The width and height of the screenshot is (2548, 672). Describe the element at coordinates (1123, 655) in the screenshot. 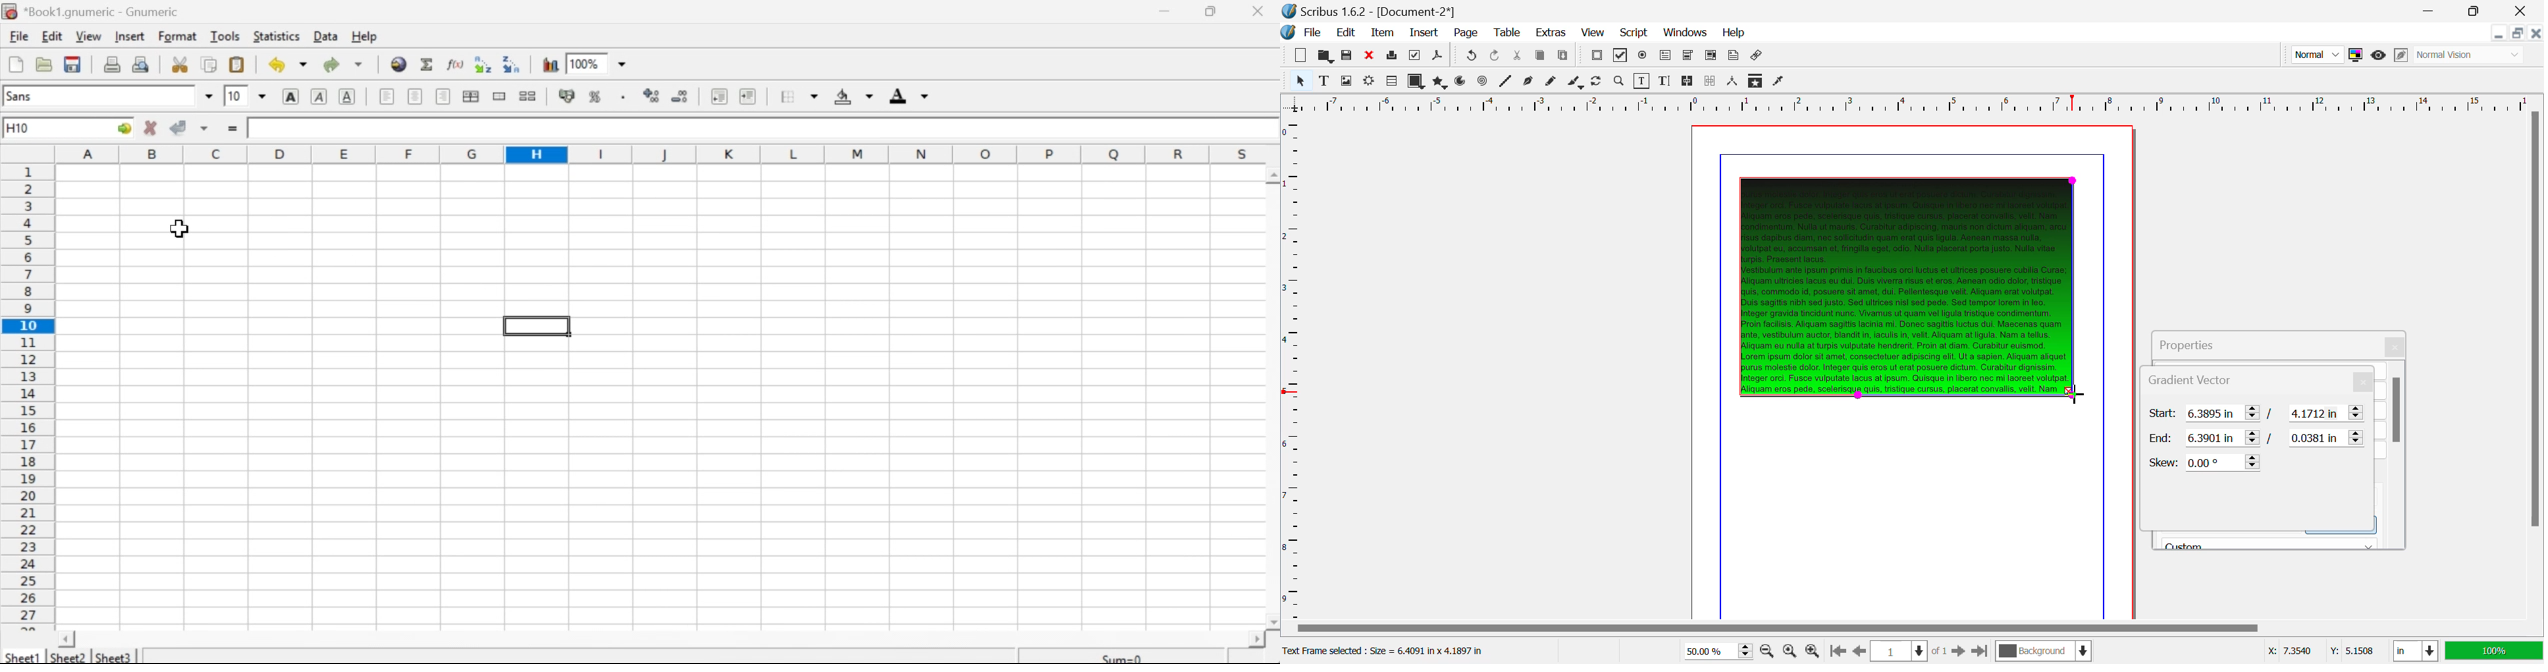

I see `Sum` at that location.